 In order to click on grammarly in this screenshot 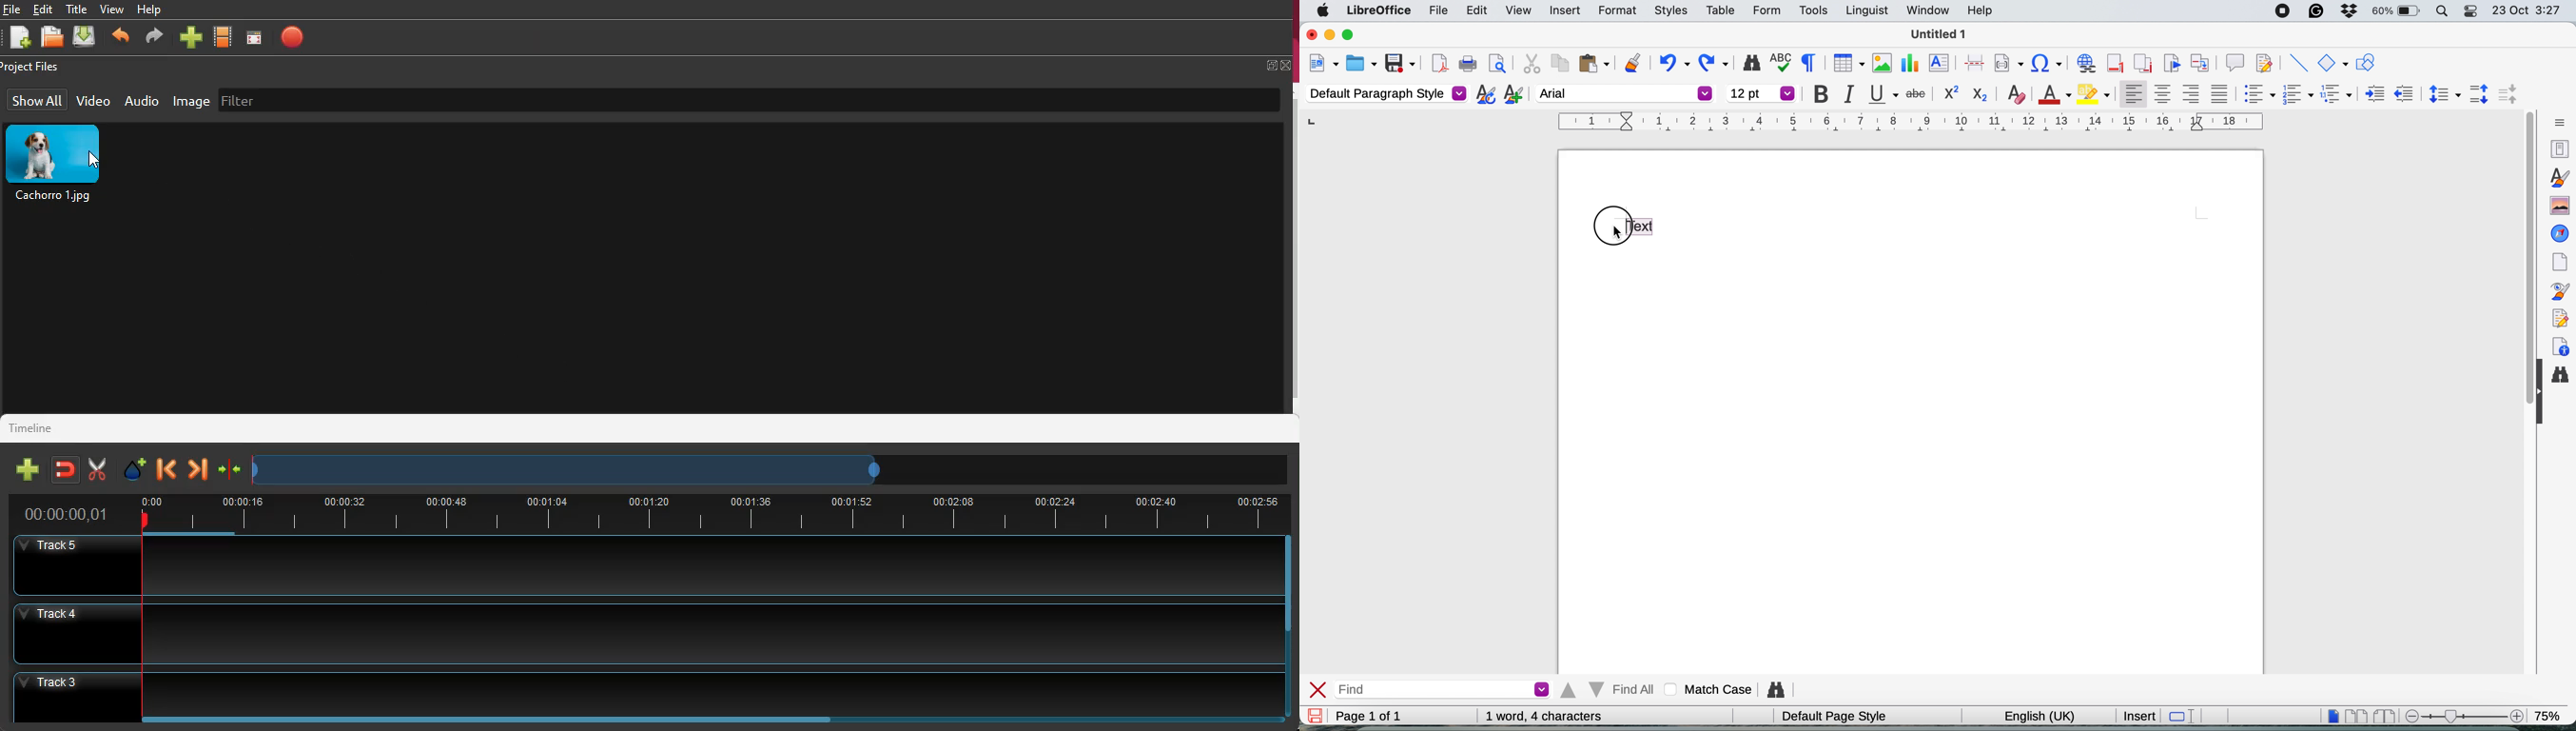, I will do `click(2314, 12)`.